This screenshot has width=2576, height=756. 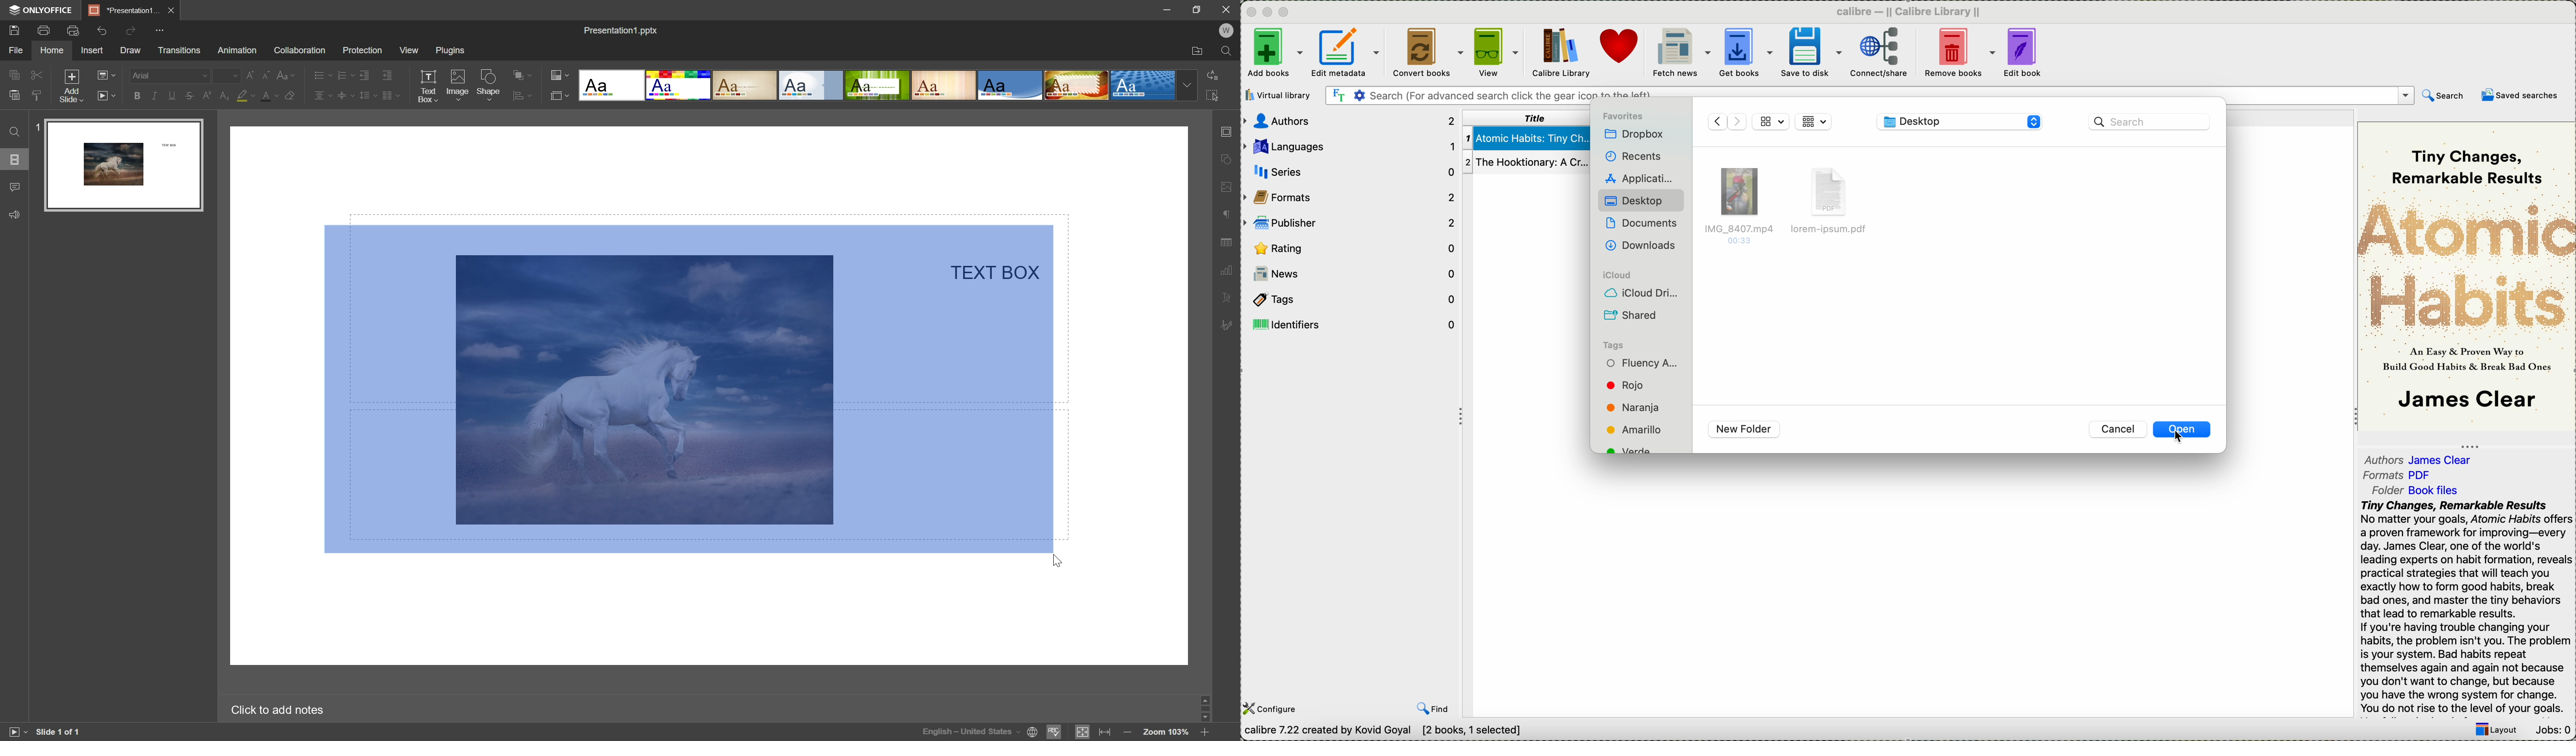 I want to click on Jobs: 0, so click(x=2553, y=728).